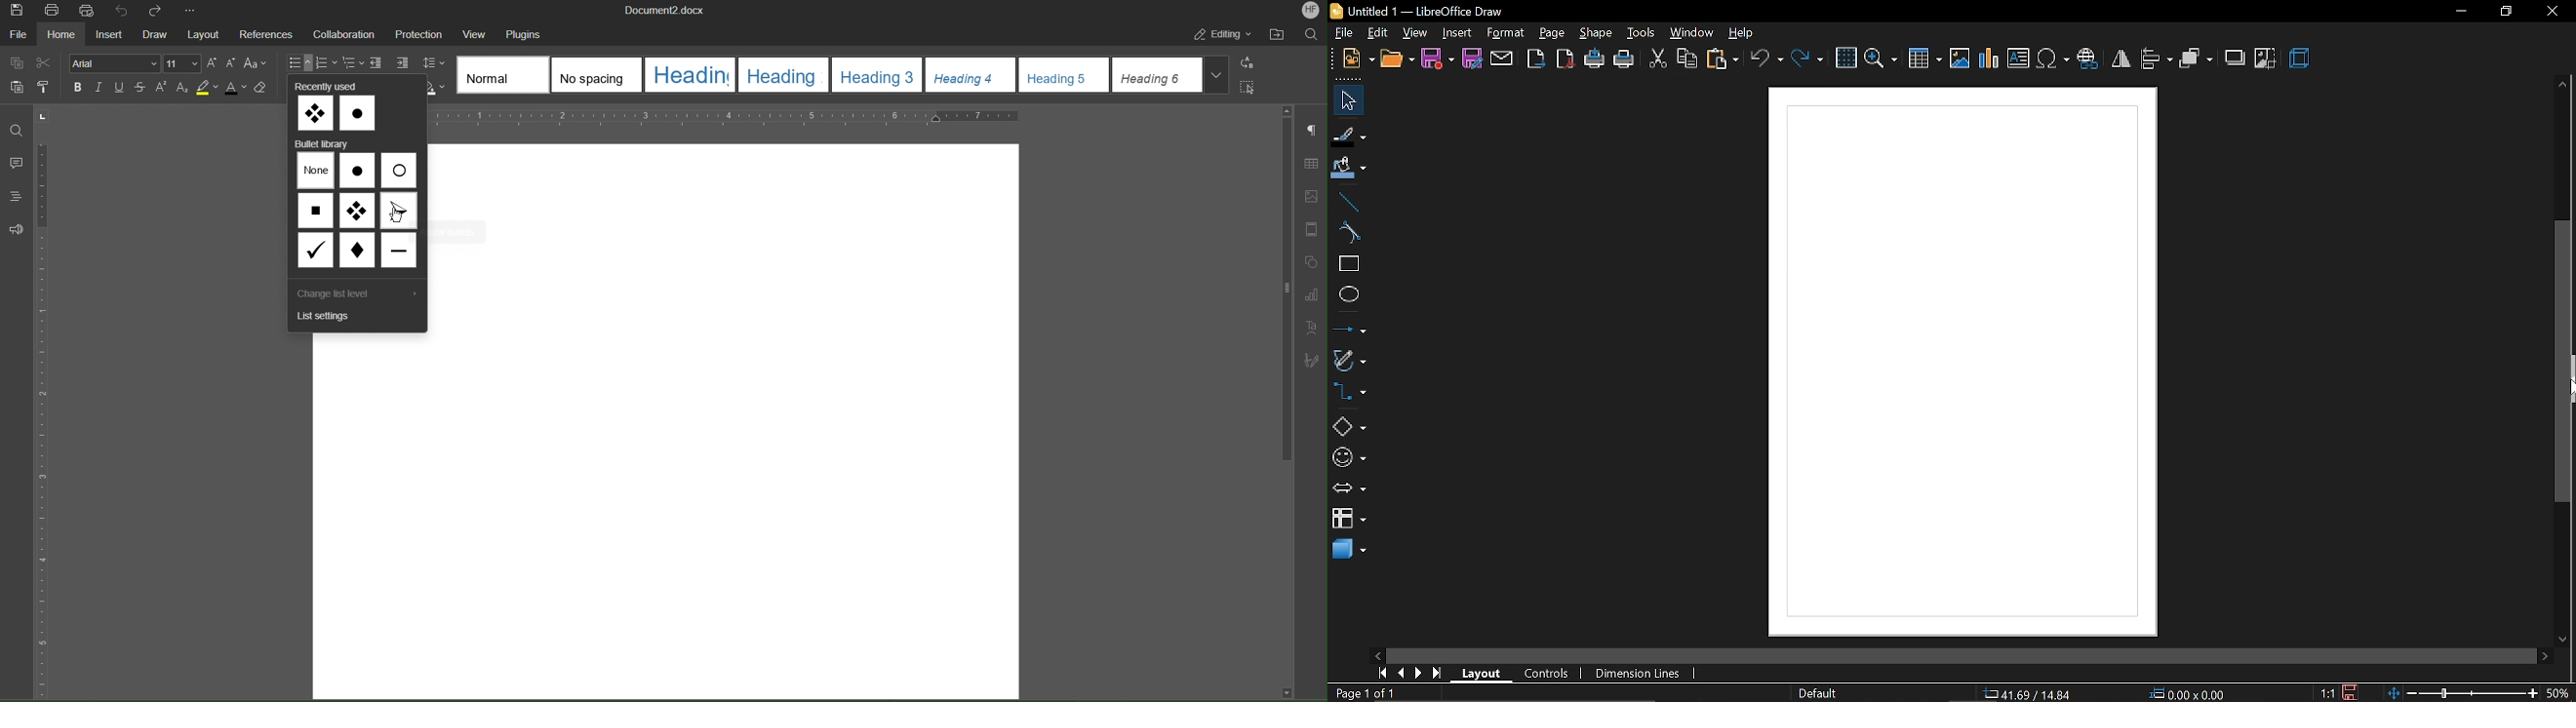 Image resolution: width=2576 pixels, height=728 pixels. What do you see at coordinates (476, 34) in the screenshot?
I see `View` at bounding box center [476, 34].